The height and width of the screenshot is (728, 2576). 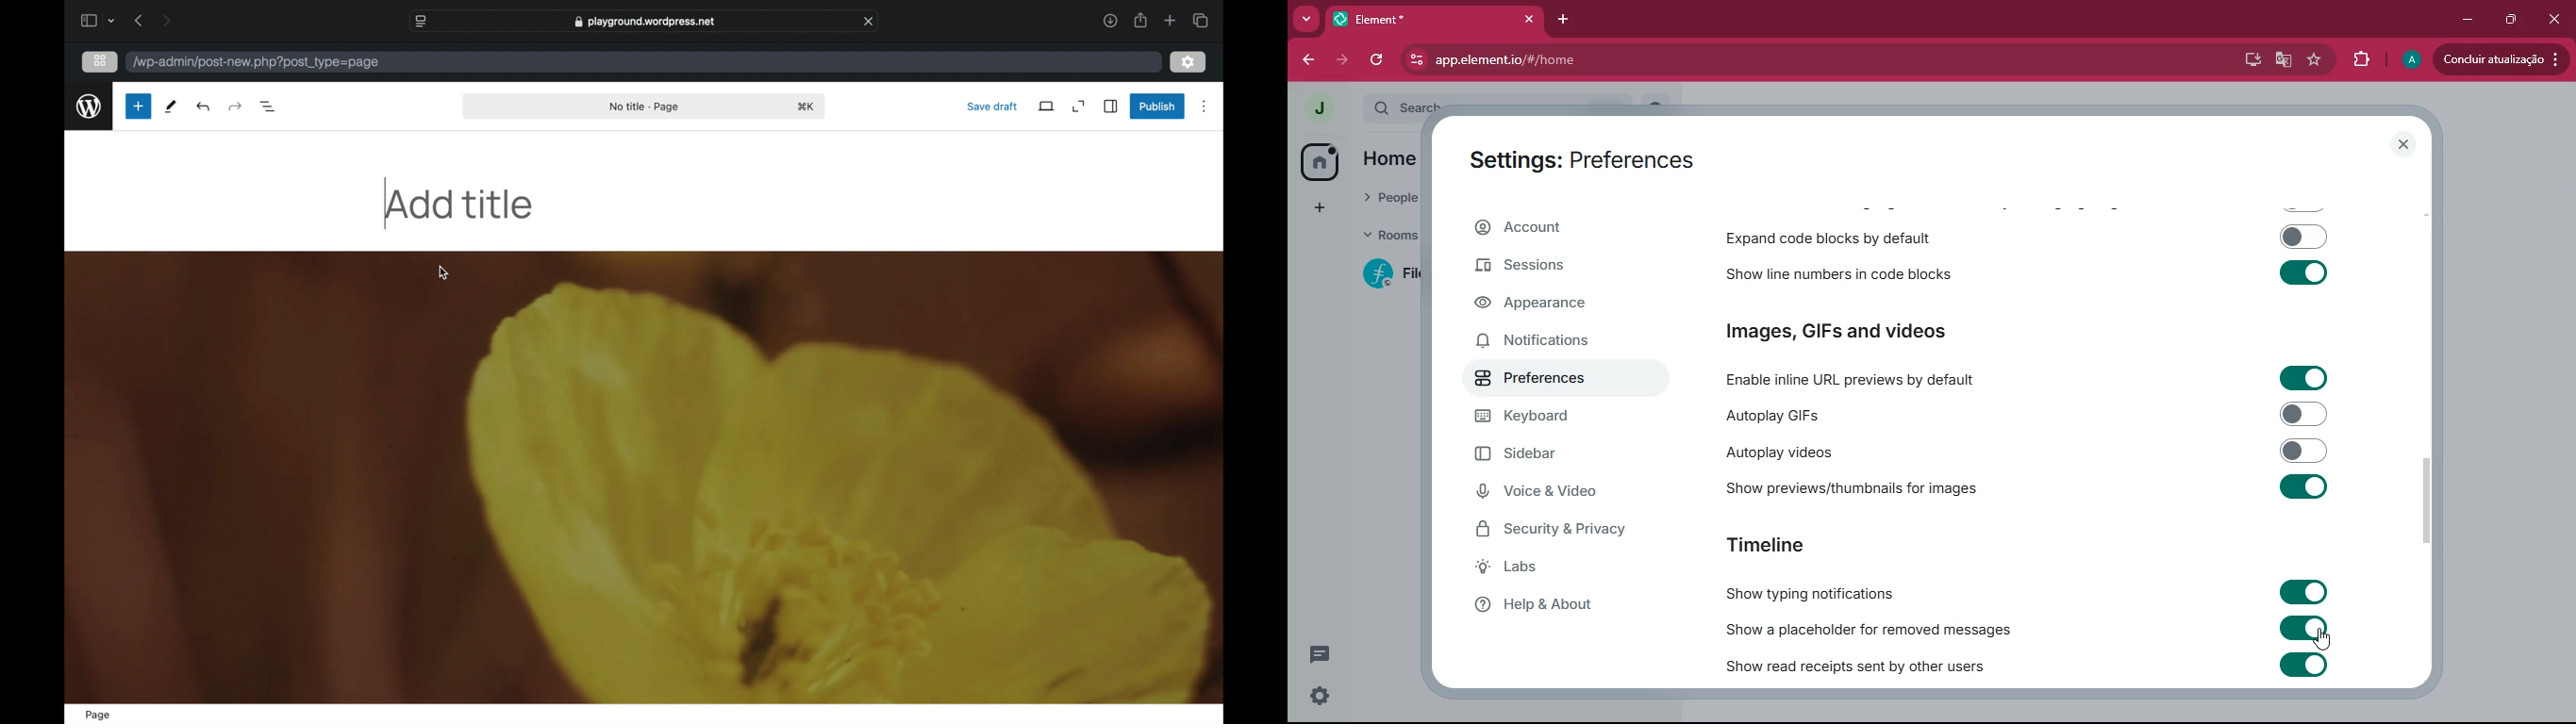 What do you see at coordinates (1305, 62) in the screenshot?
I see `back` at bounding box center [1305, 62].